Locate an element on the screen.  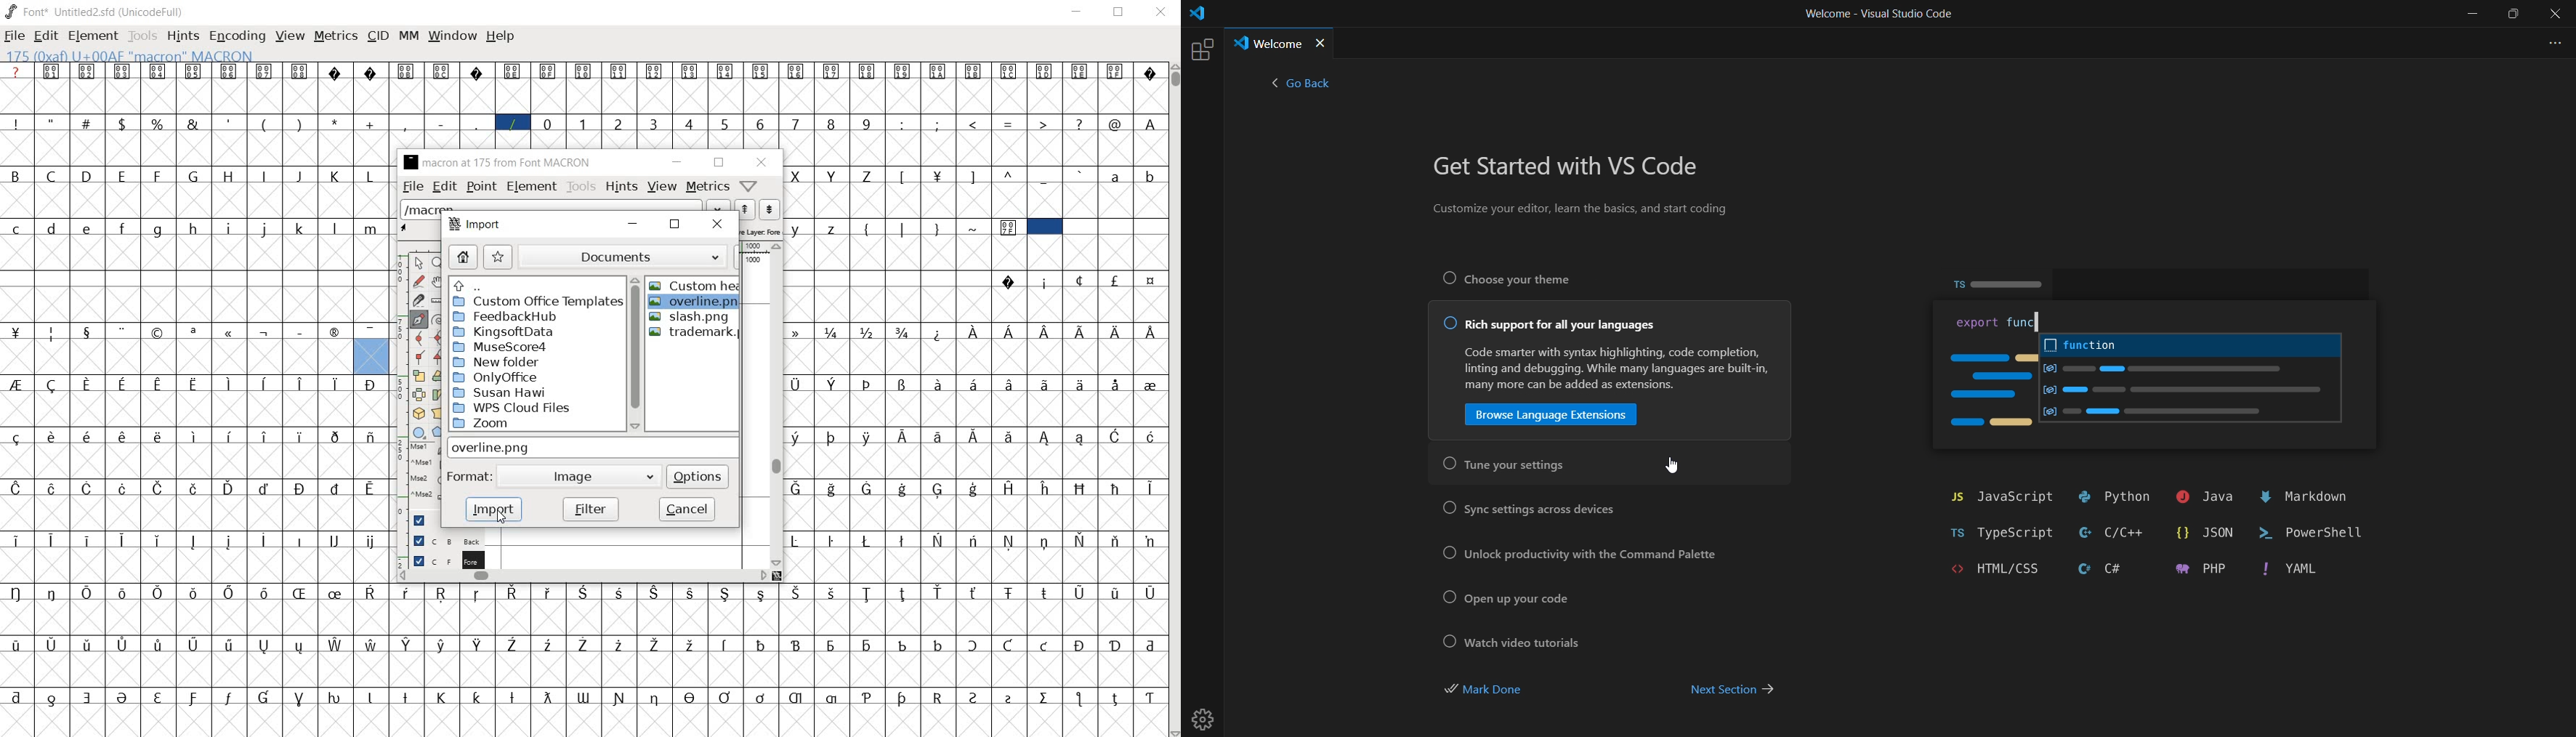
view is located at coordinates (290, 35).